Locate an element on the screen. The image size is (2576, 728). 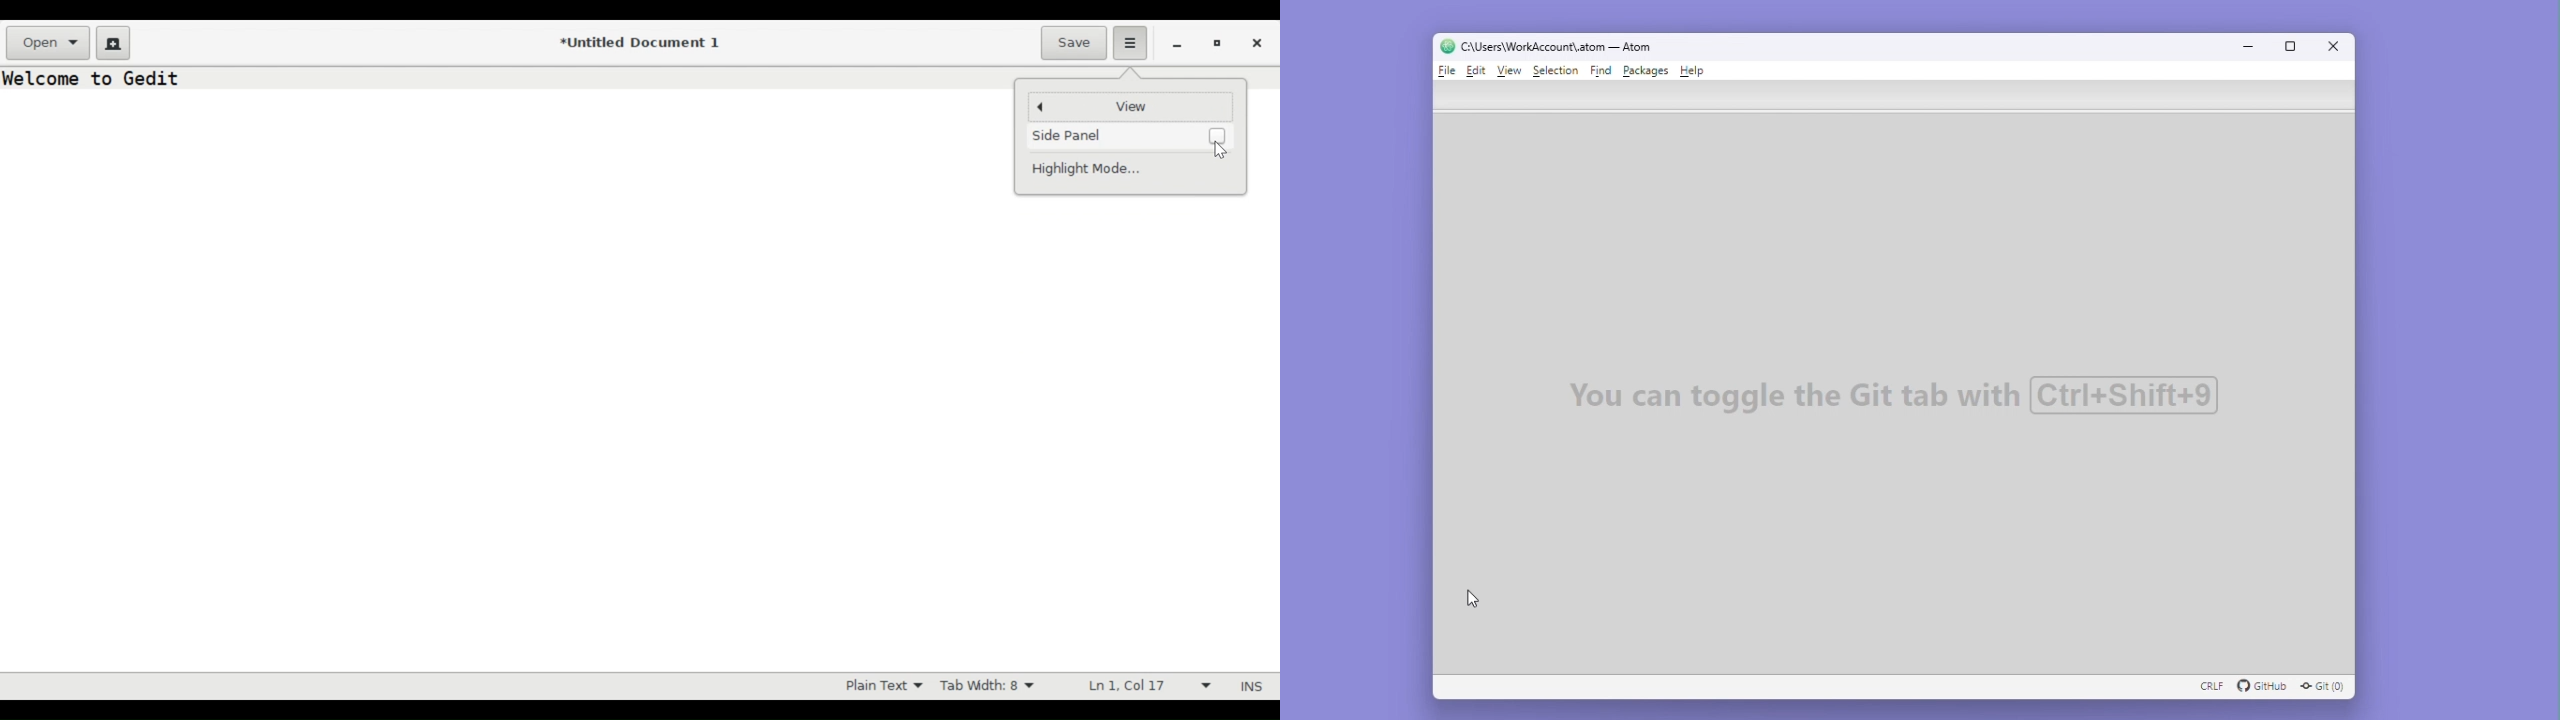
Close is located at coordinates (1259, 41).